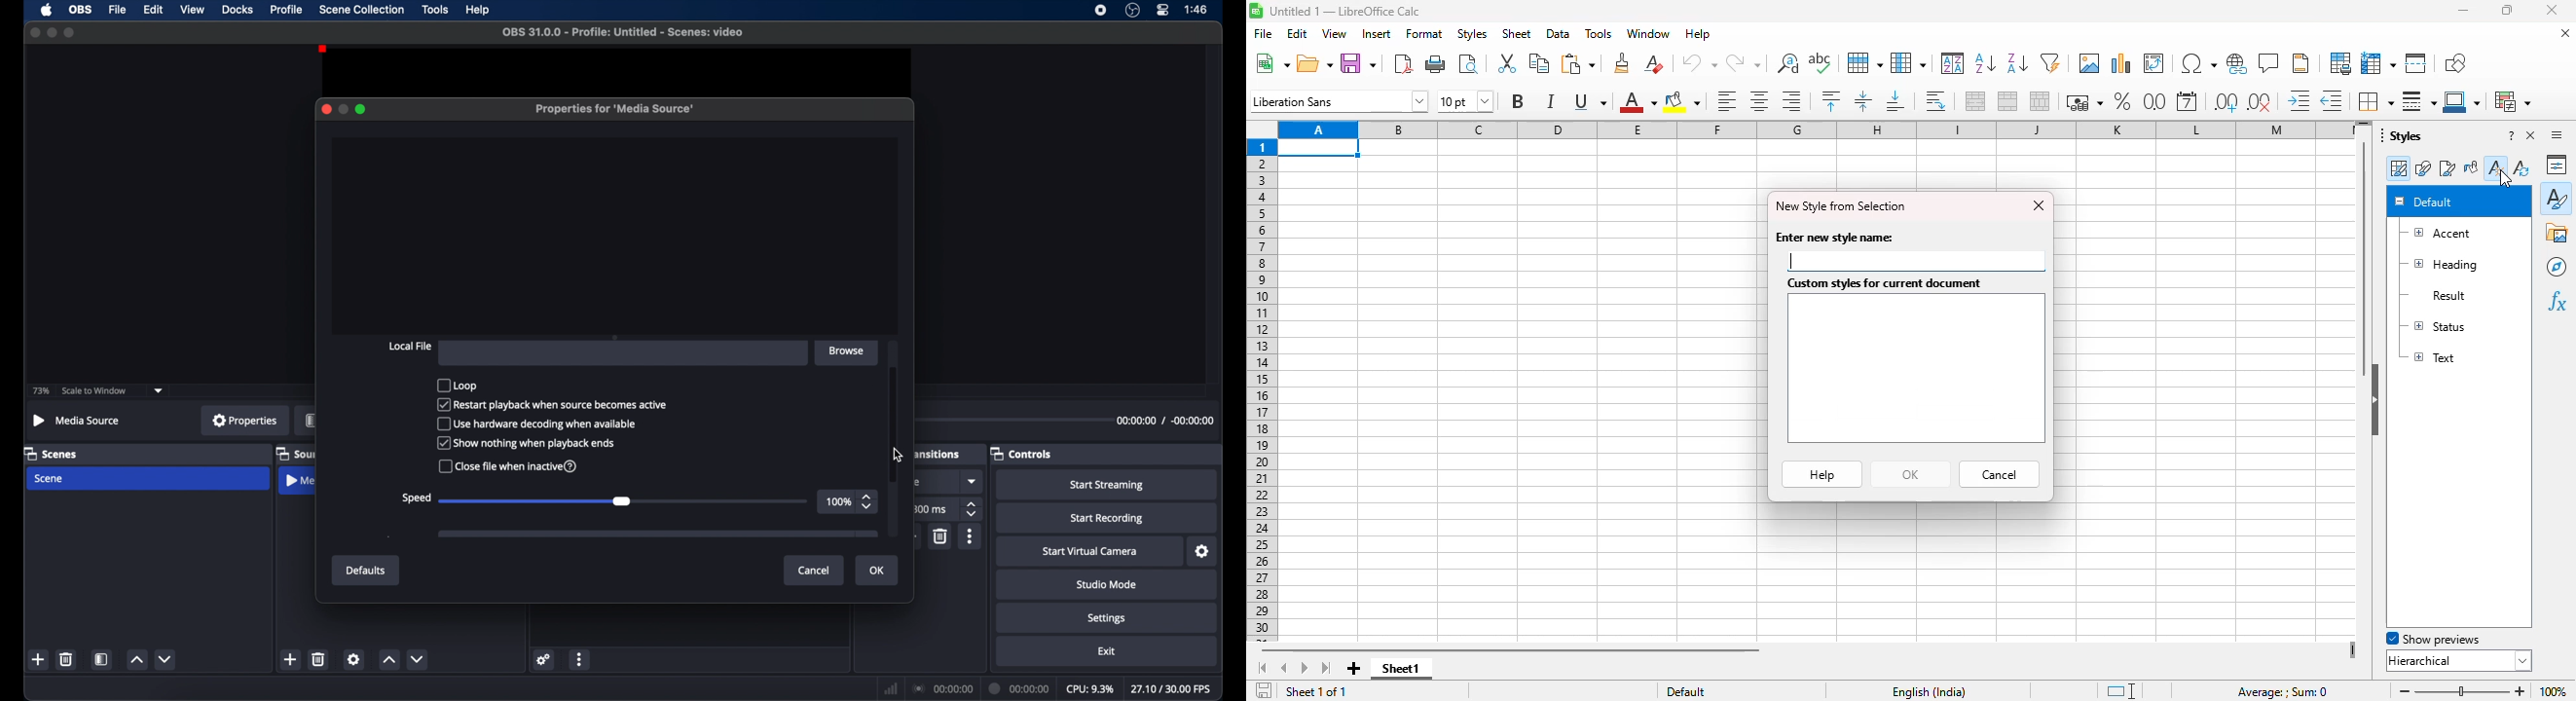  What do you see at coordinates (2340, 63) in the screenshot?
I see `define print area` at bounding box center [2340, 63].